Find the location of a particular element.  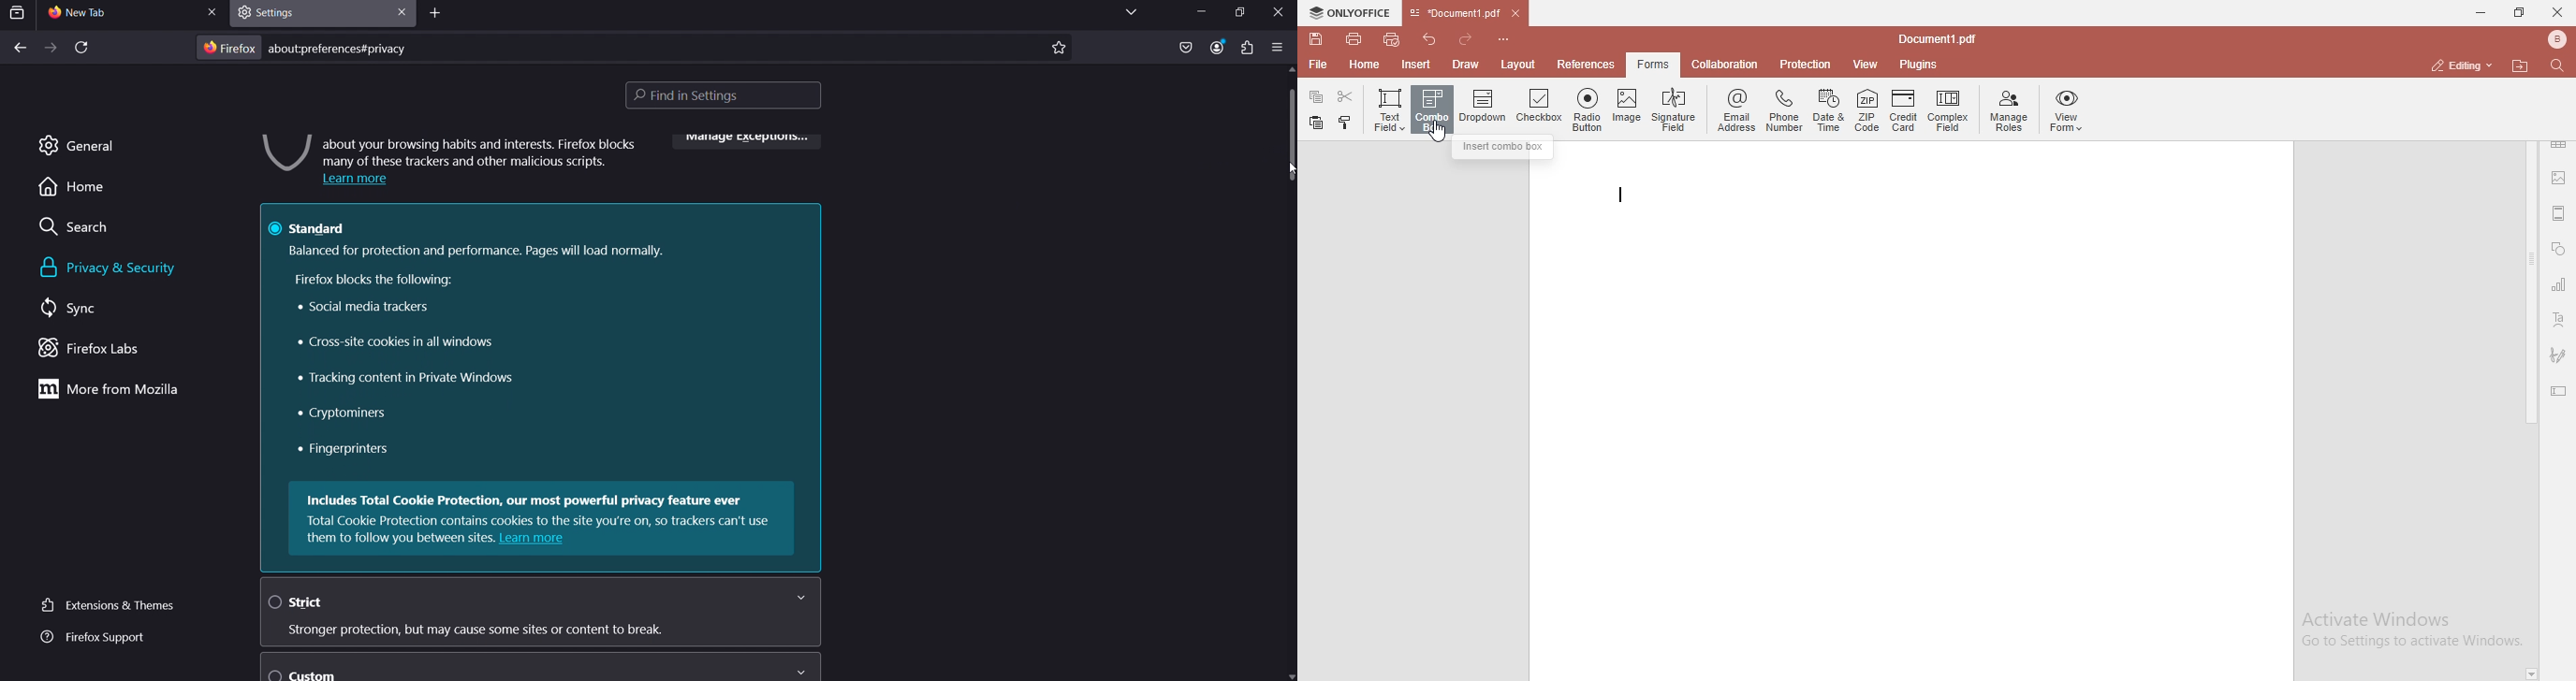

signature field is located at coordinates (1676, 109).